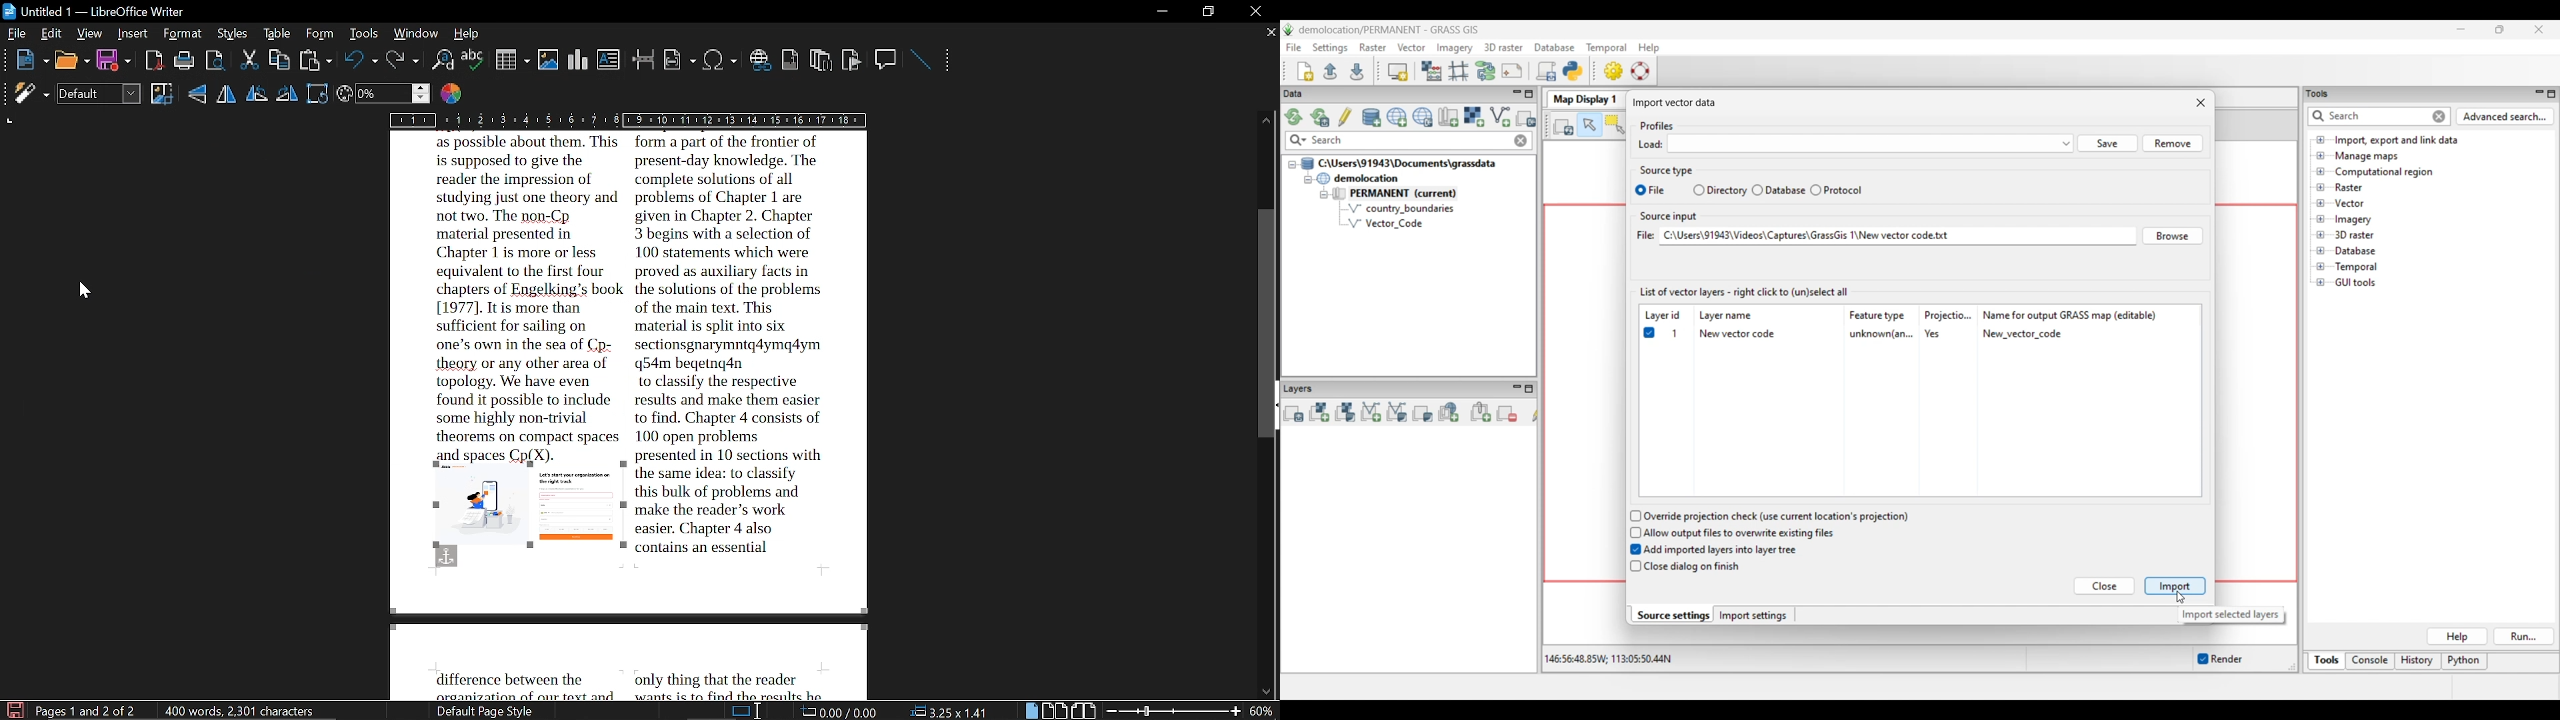 This screenshot has width=2576, height=728. What do you see at coordinates (359, 59) in the screenshot?
I see `undo` at bounding box center [359, 59].